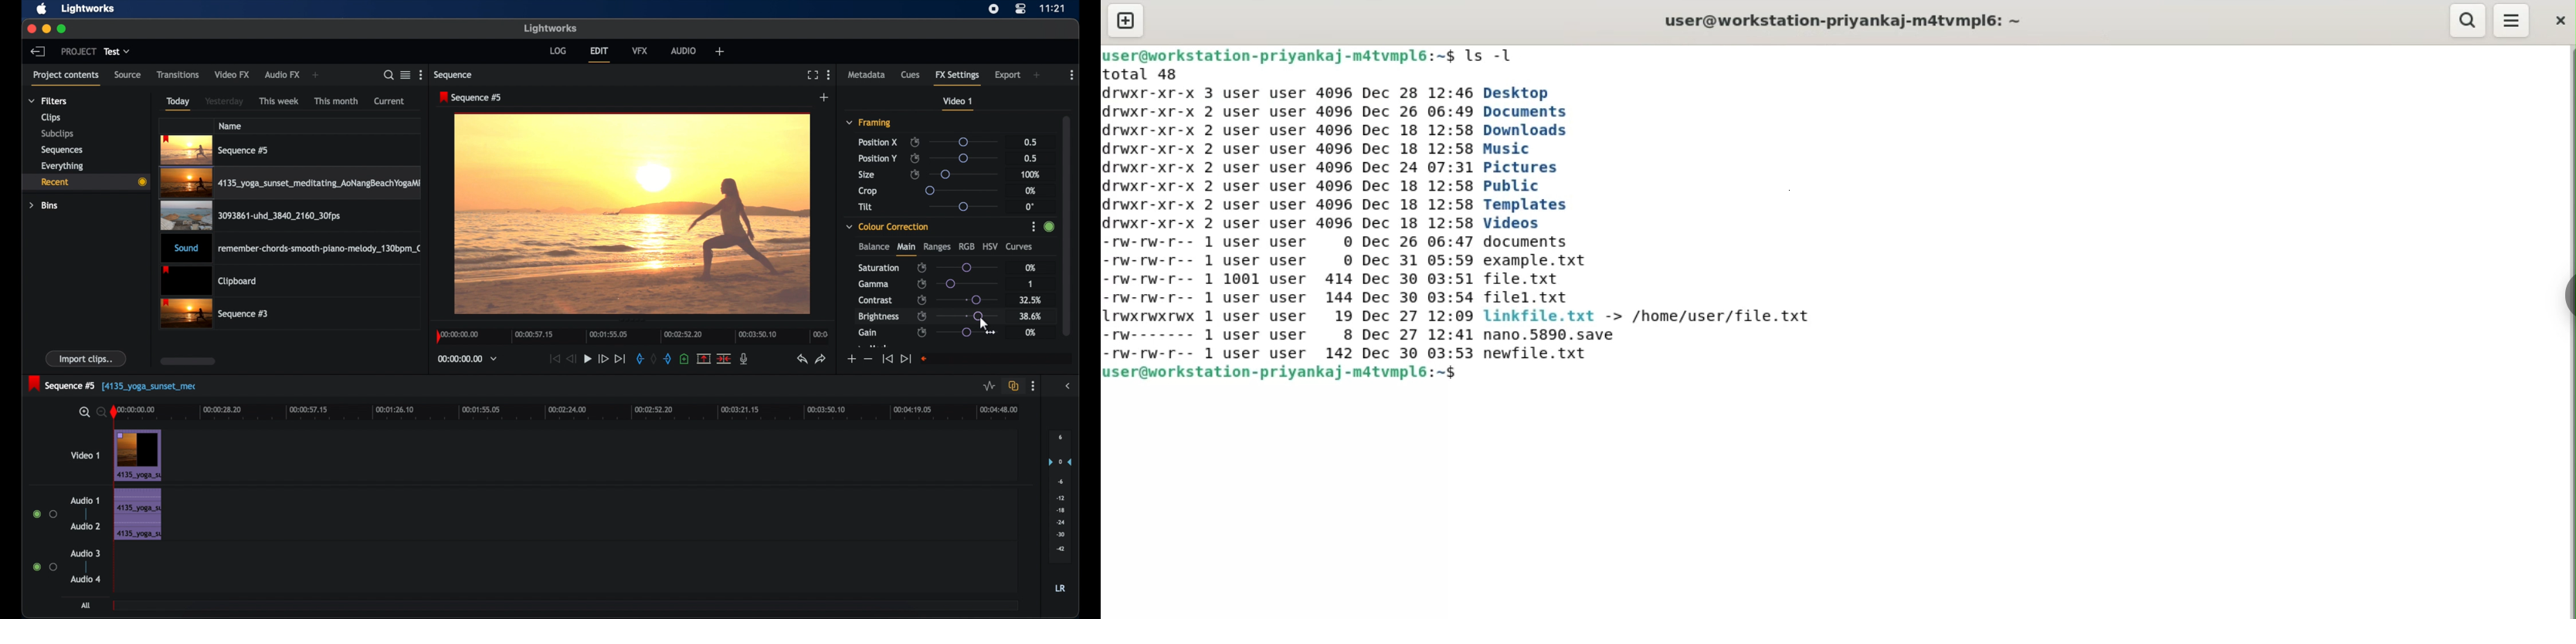 The image size is (2576, 644). Describe the element at coordinates (720, 51) in the screenshot. I see `add` at that location.